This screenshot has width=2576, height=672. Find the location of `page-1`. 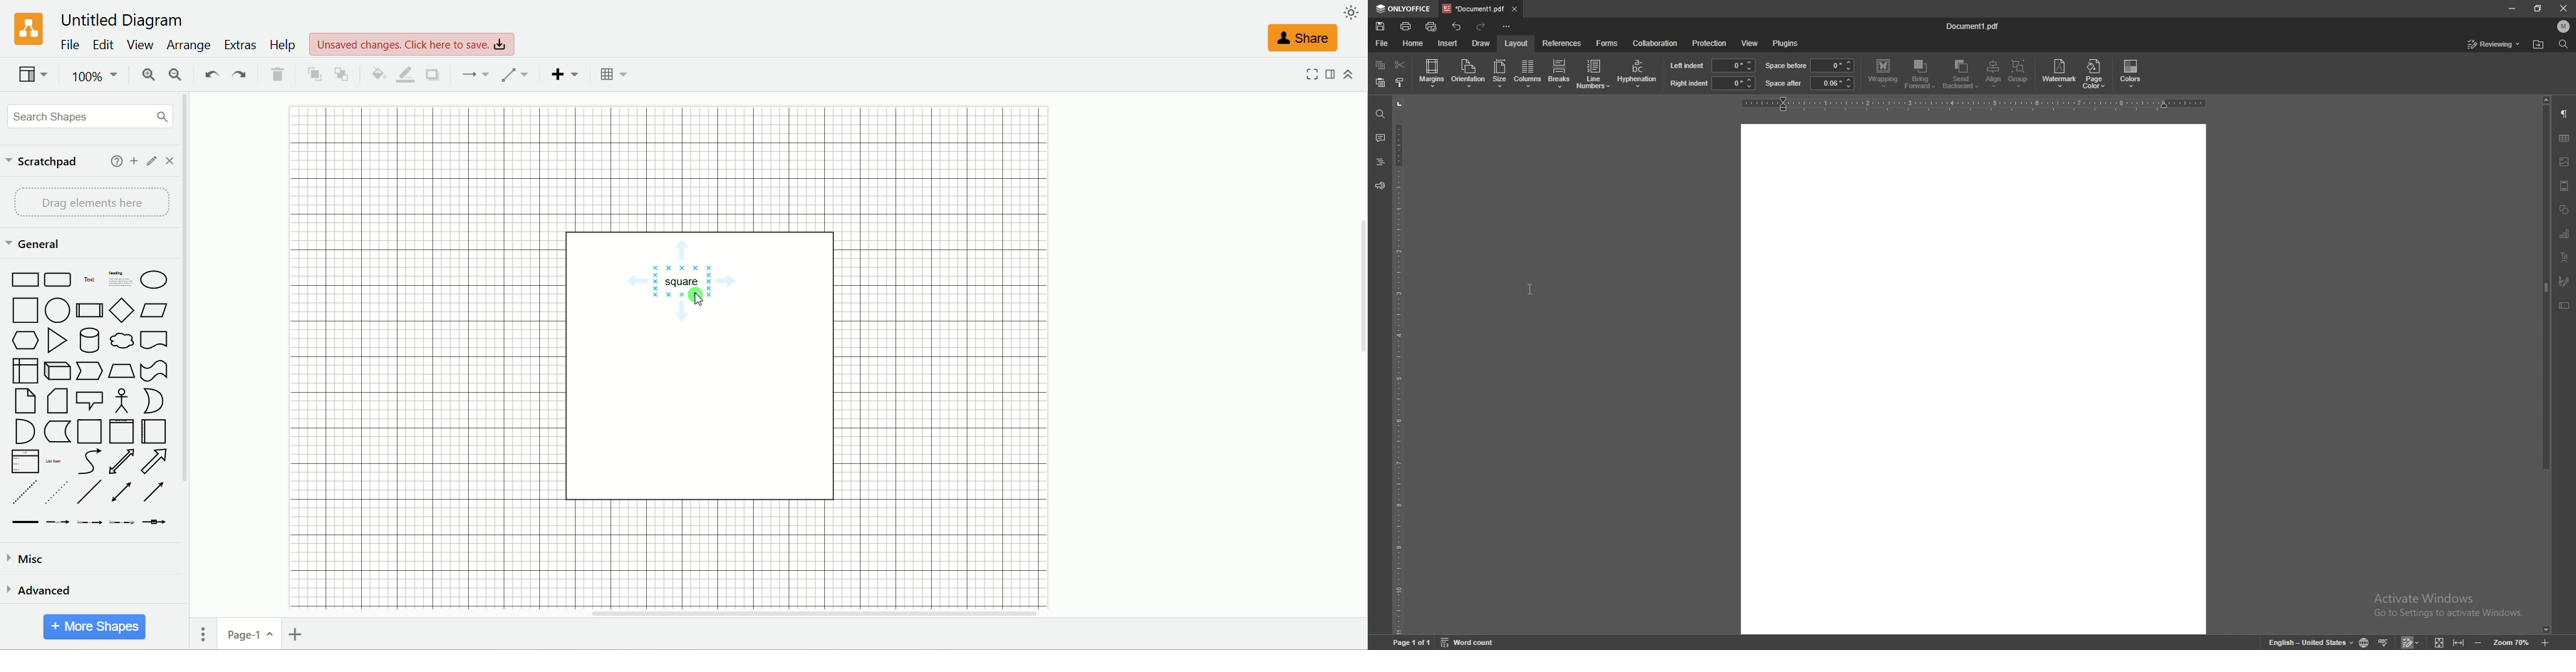

page-1 is located at coordinates (246, 634).